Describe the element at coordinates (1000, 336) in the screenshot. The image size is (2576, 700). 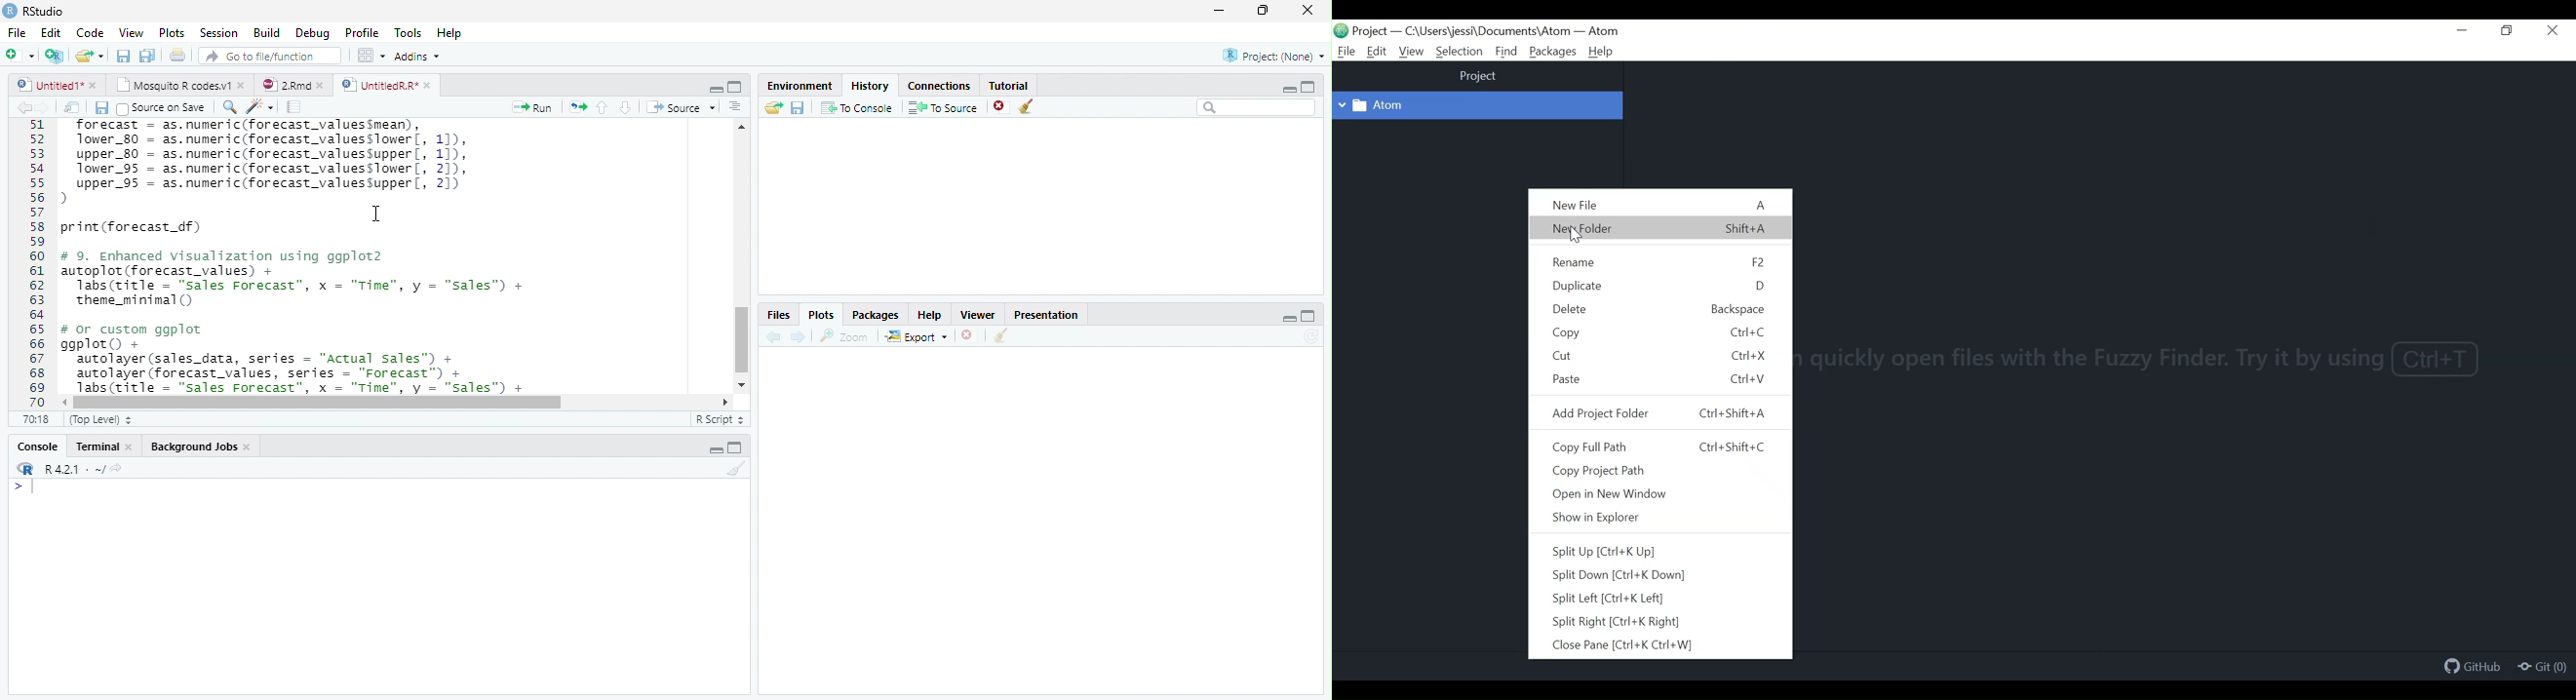
I see `Clean` at that location.